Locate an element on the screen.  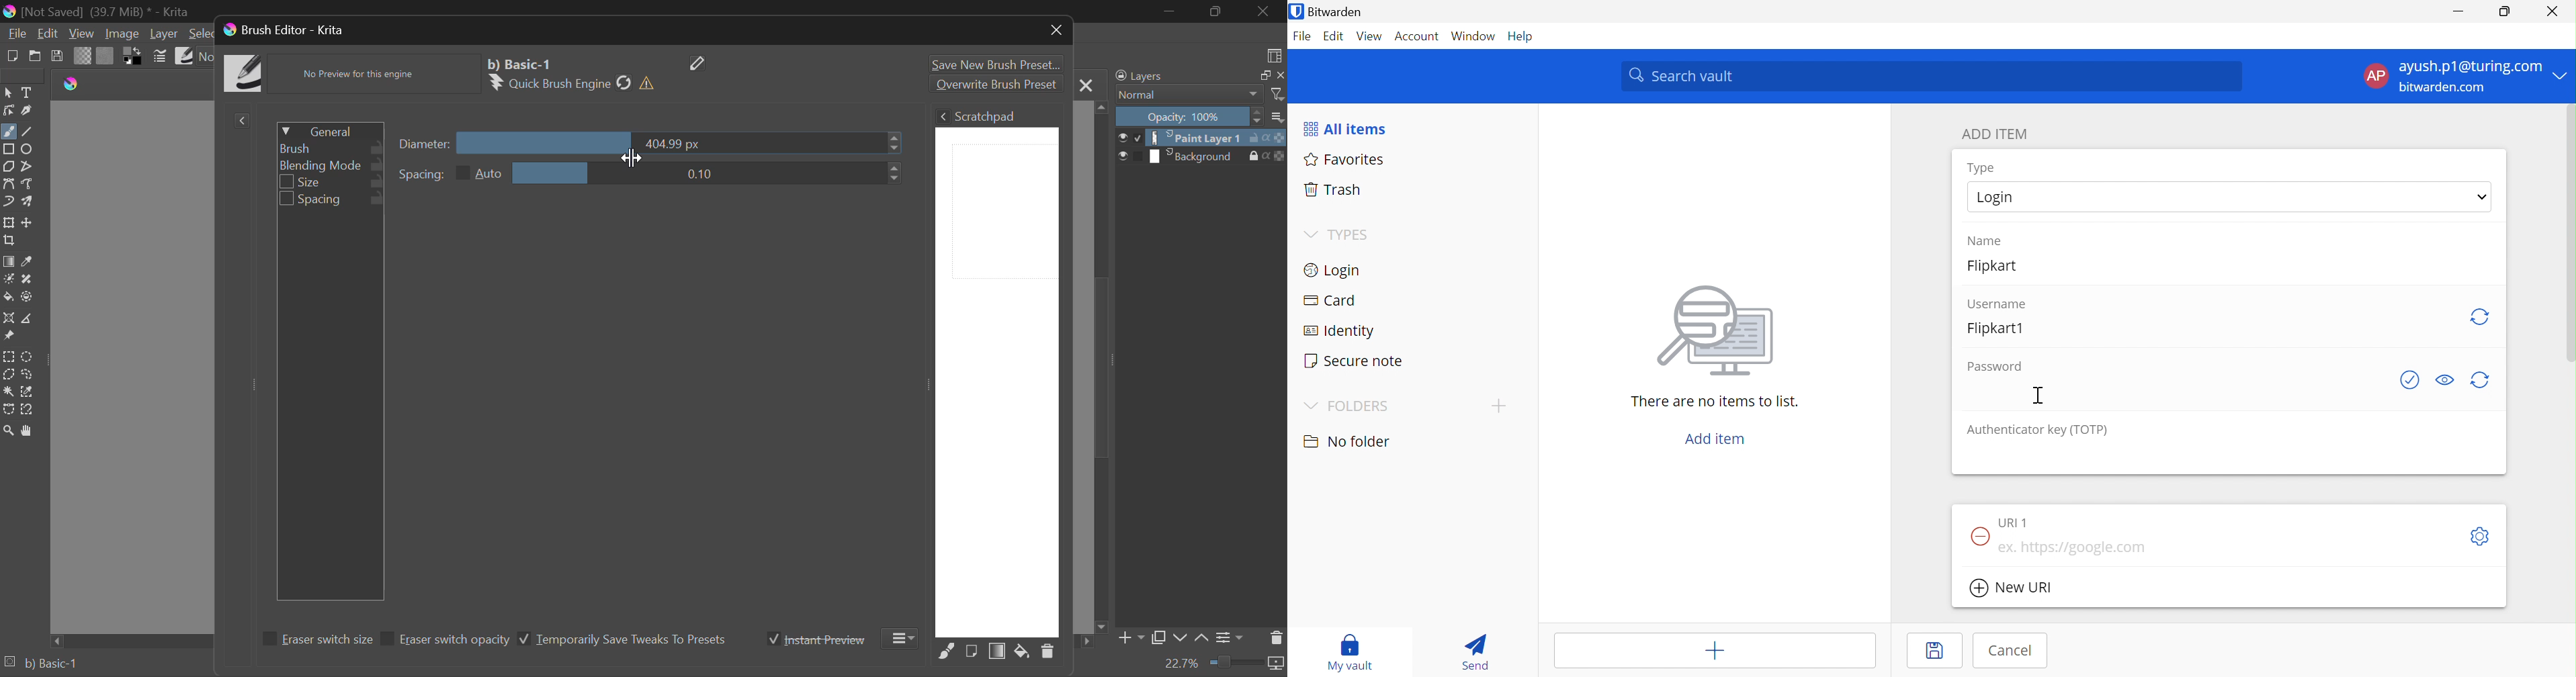
Zoom 22.7% is located at coordinates (1222, 664).